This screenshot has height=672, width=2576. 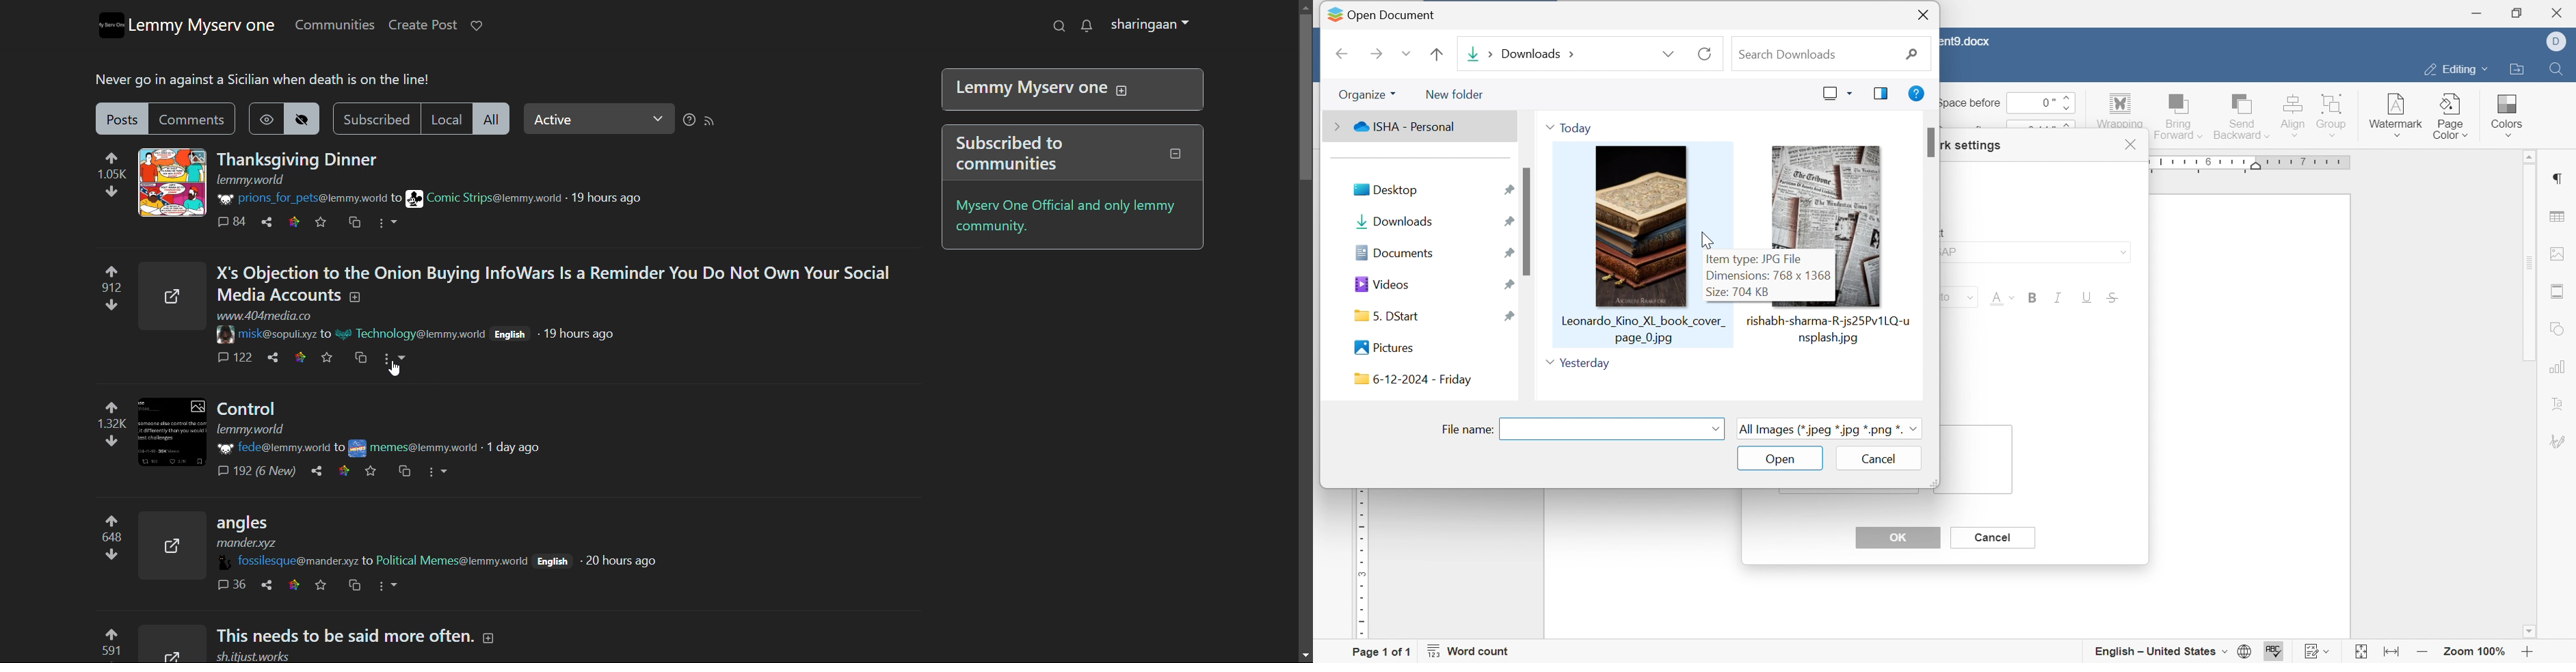 I want to click on sharingaan(profile), so click(x=1151, y=25).